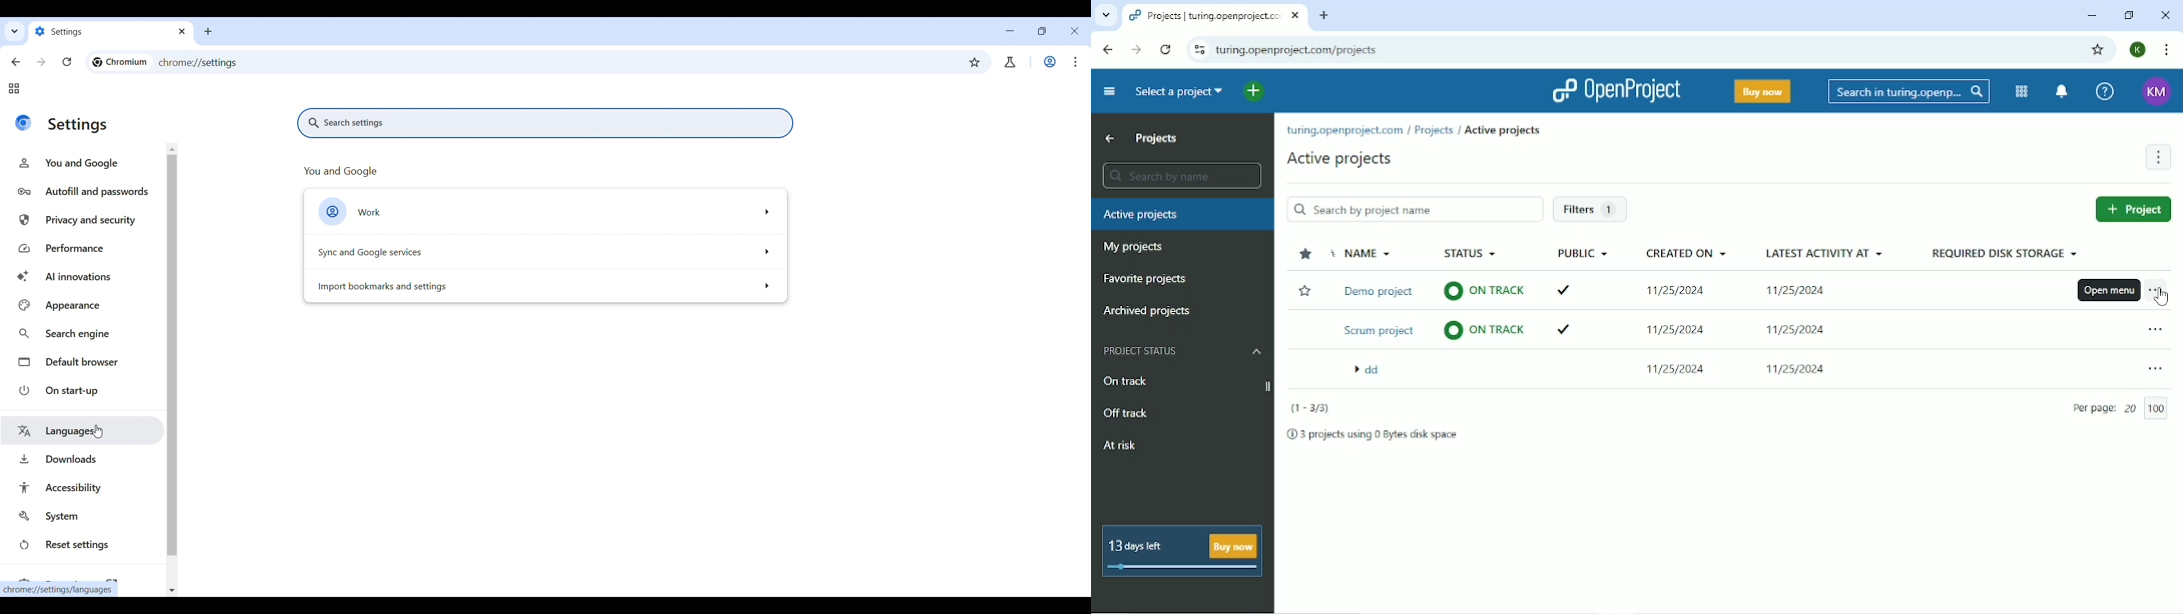 This screenshot has width=2184, height=616. What do you see at coordinates (59, 590) in the screenshot?
I see `Web link of page being clicked on by cursor` at bounding box center [59, 590].